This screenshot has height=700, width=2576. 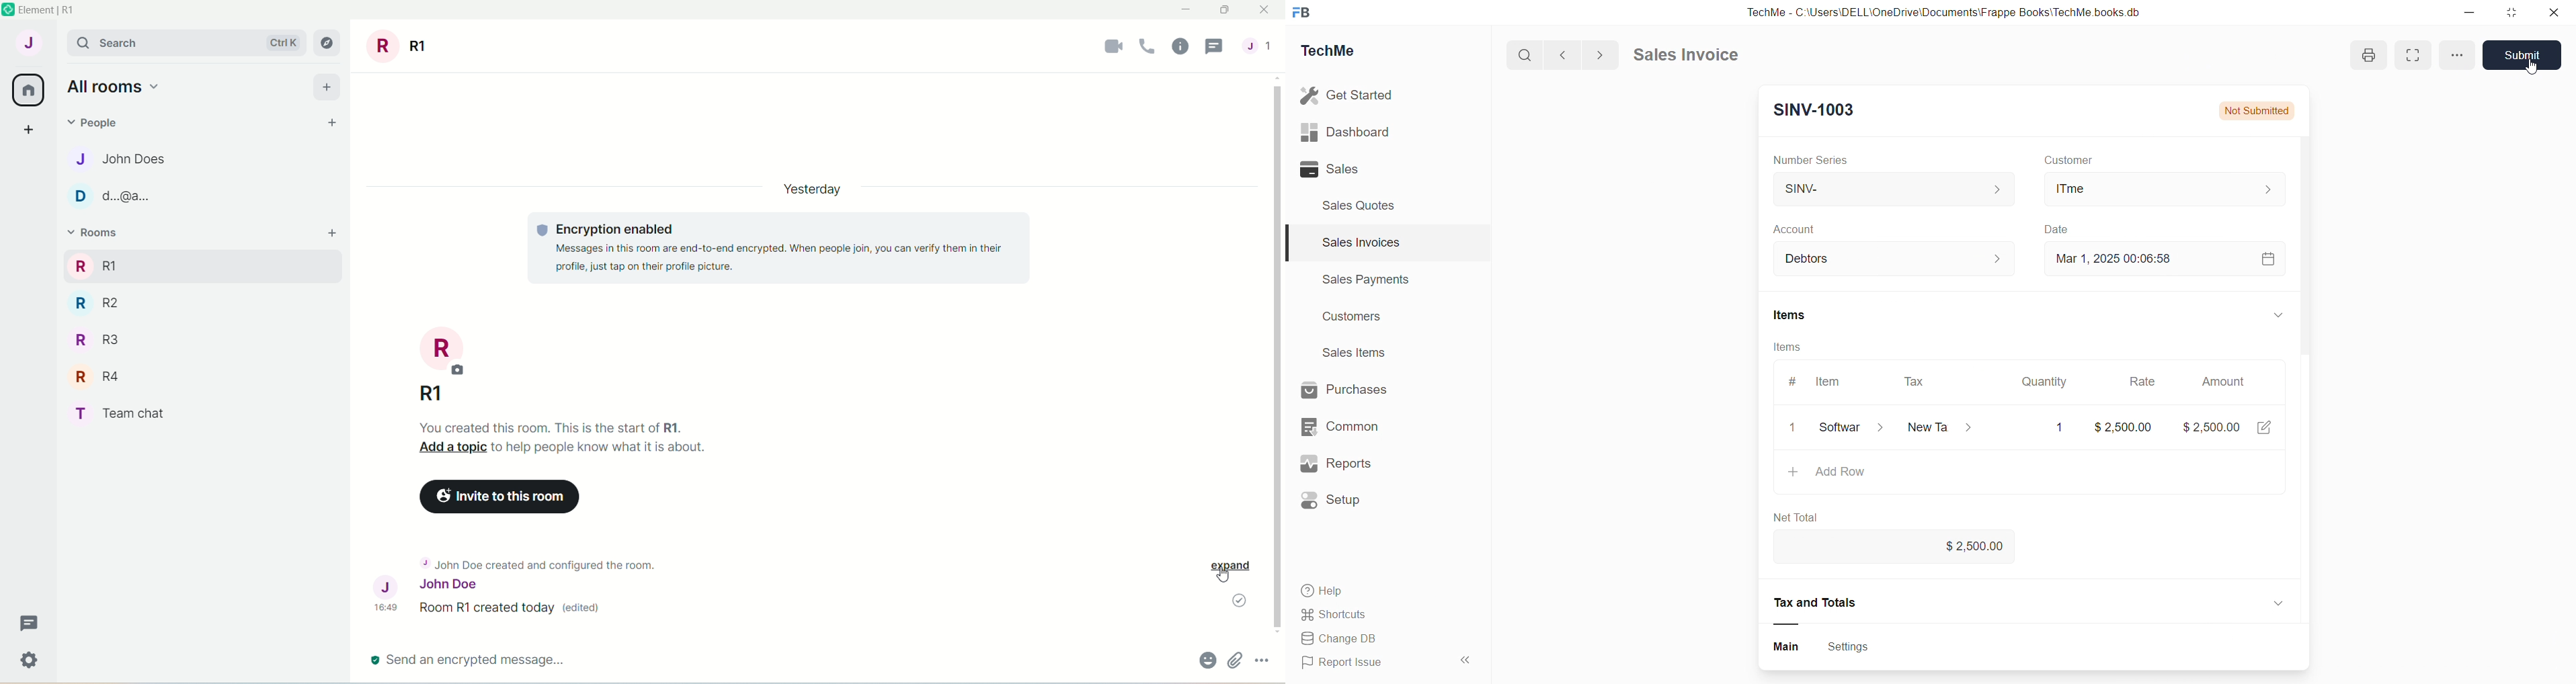 What do you see at coordinates (2163, 189) in the screenshot?
I see `ITme >` at bounding box center [2163, 189].